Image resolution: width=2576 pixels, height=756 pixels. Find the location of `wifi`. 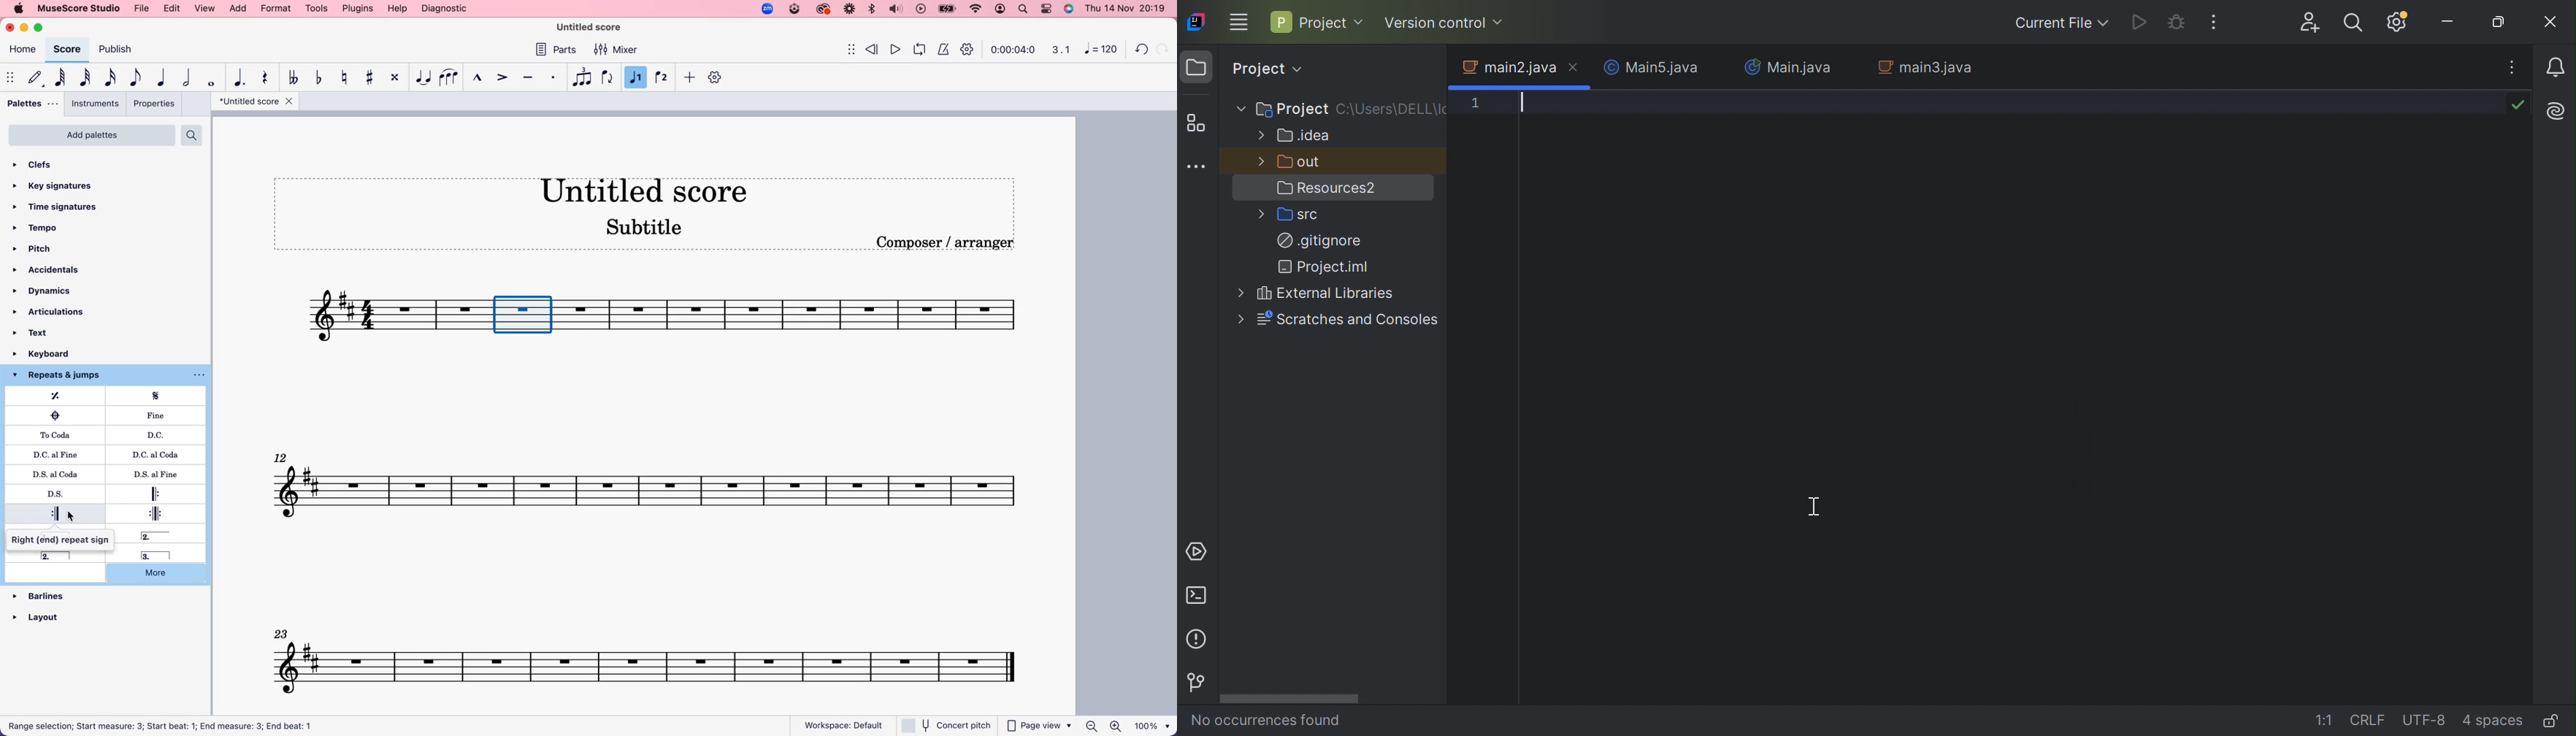

wifi is located at coordinates (978, 9).